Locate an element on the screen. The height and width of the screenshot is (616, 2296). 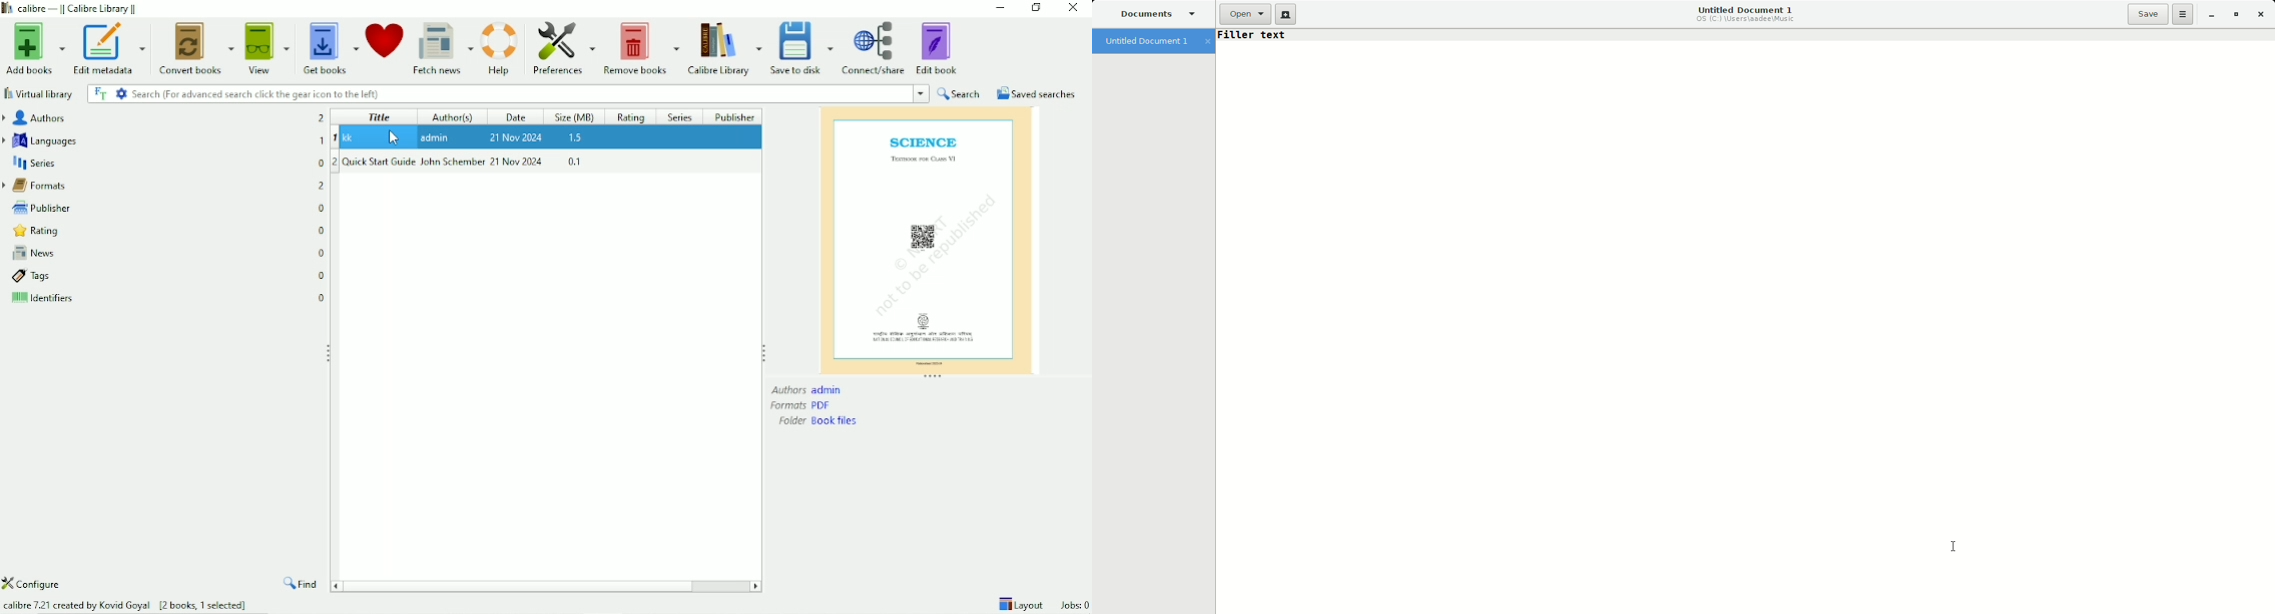
Resize is located at coordinates (764, 352).